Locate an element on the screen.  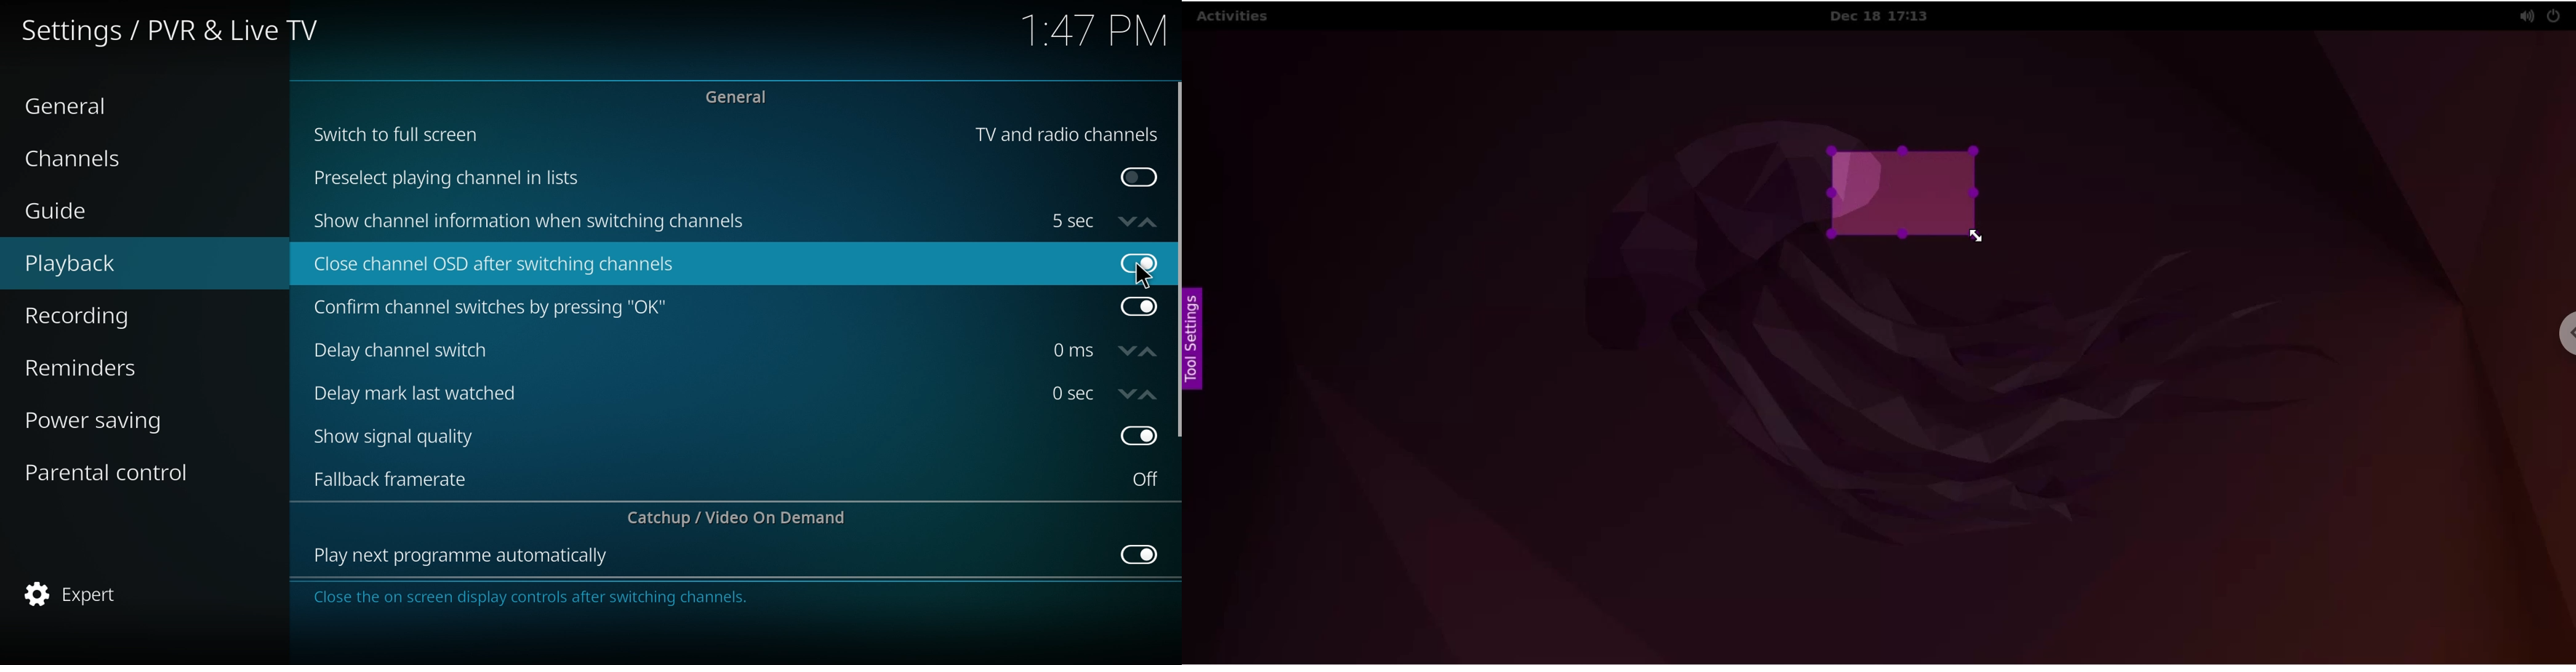
confirm channel switches by pressing ok is located at coordinates (490, 308).